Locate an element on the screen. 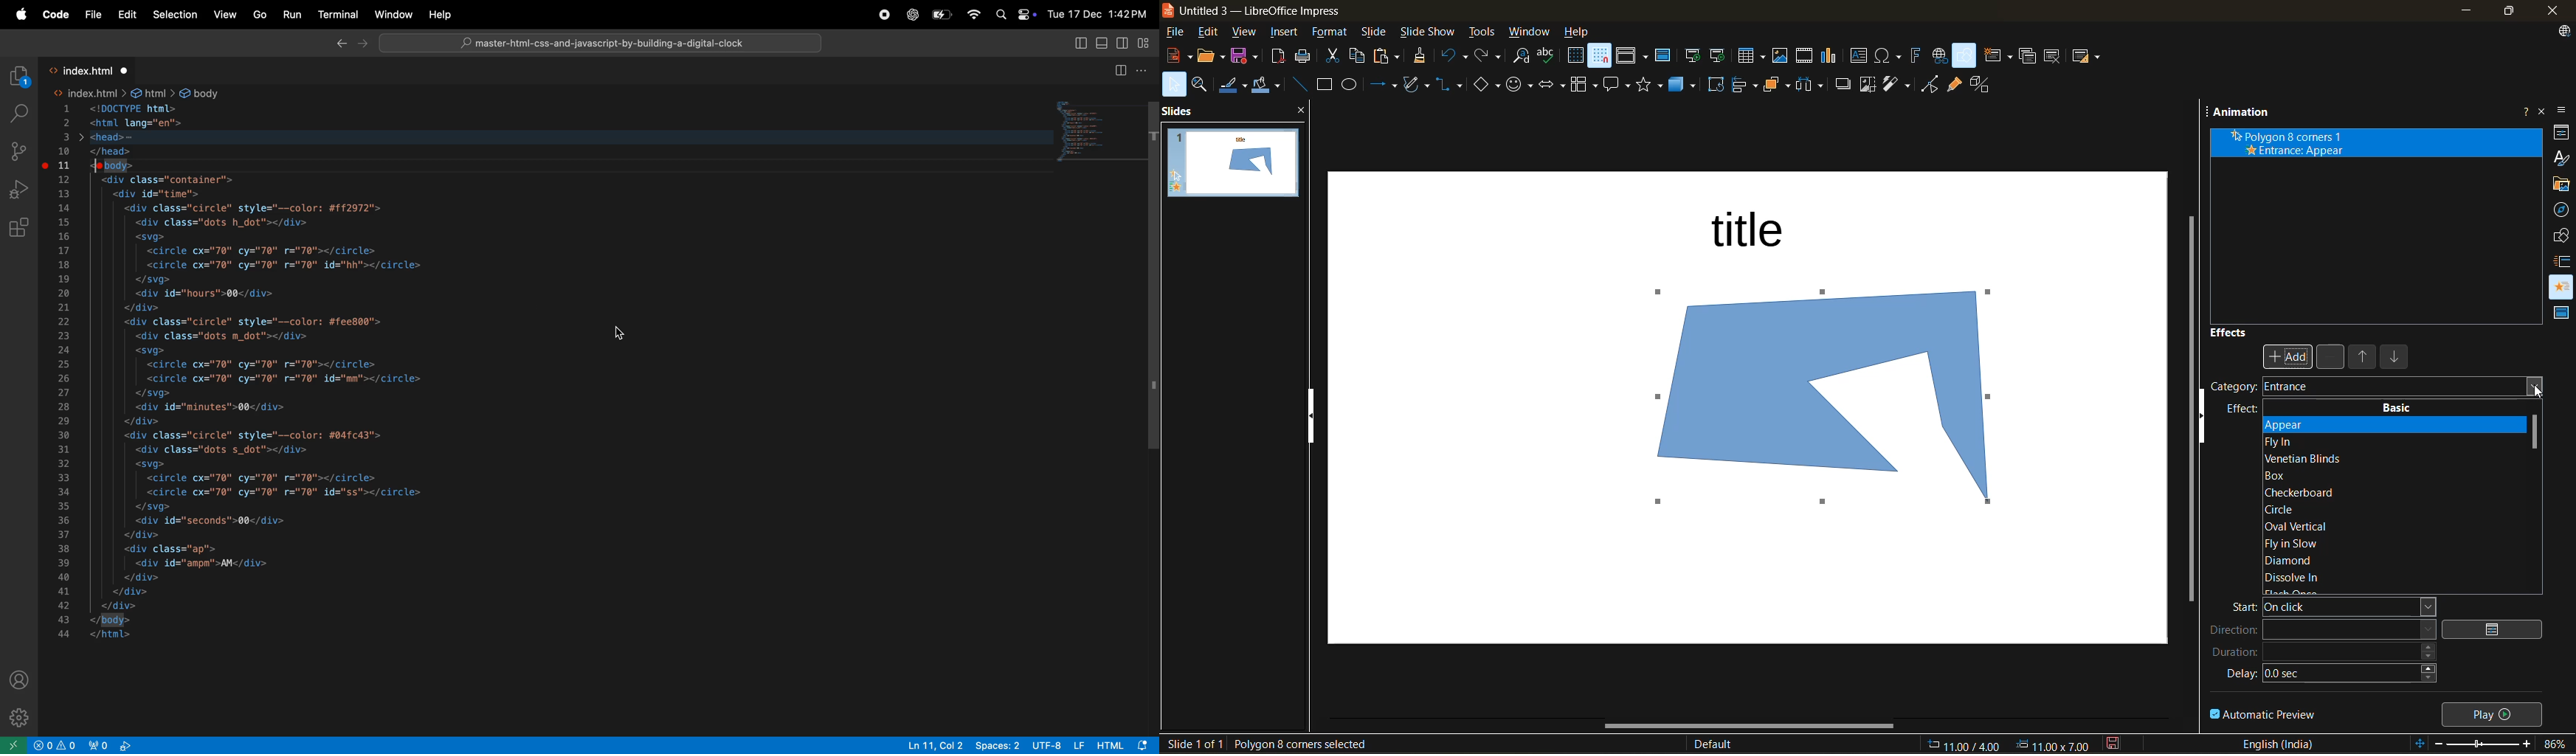 This screenshot has height=756, width=2576. arrange is located at coordinates (1772, 88).